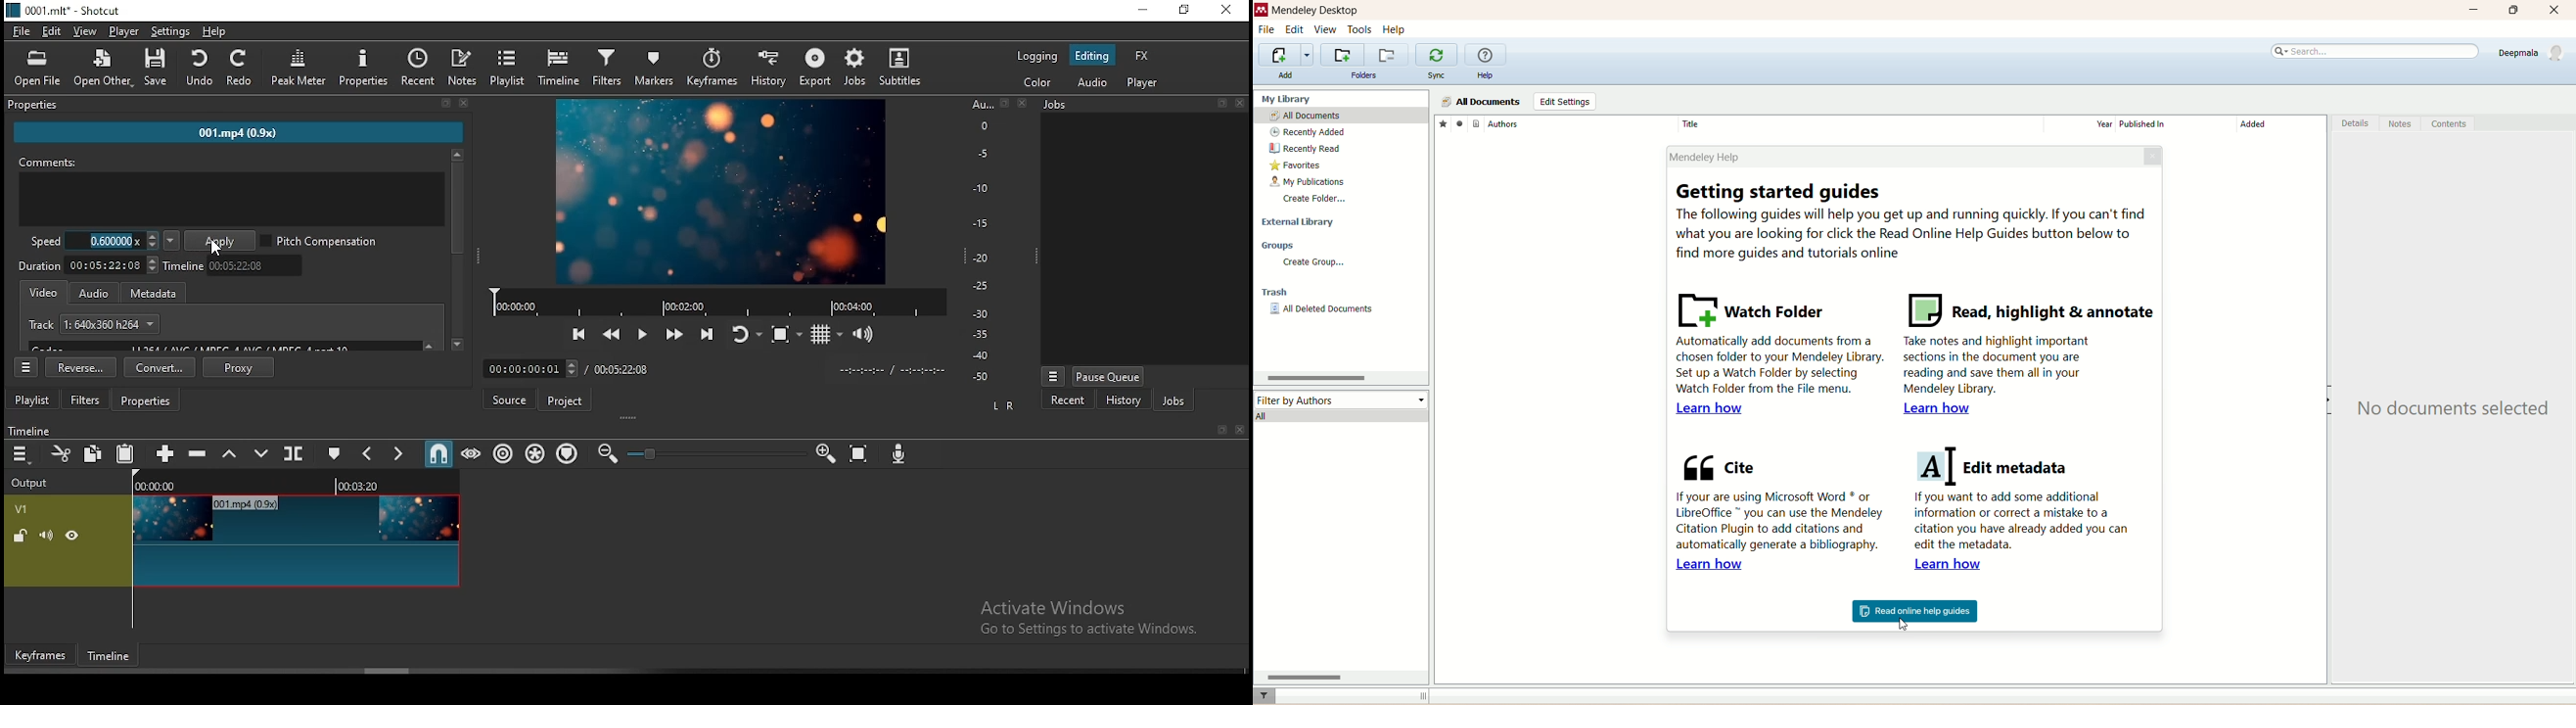  What do you see at coordinates (110, 655) in the screenshot?
I see `timeframe` at bounding box center [110, 655].